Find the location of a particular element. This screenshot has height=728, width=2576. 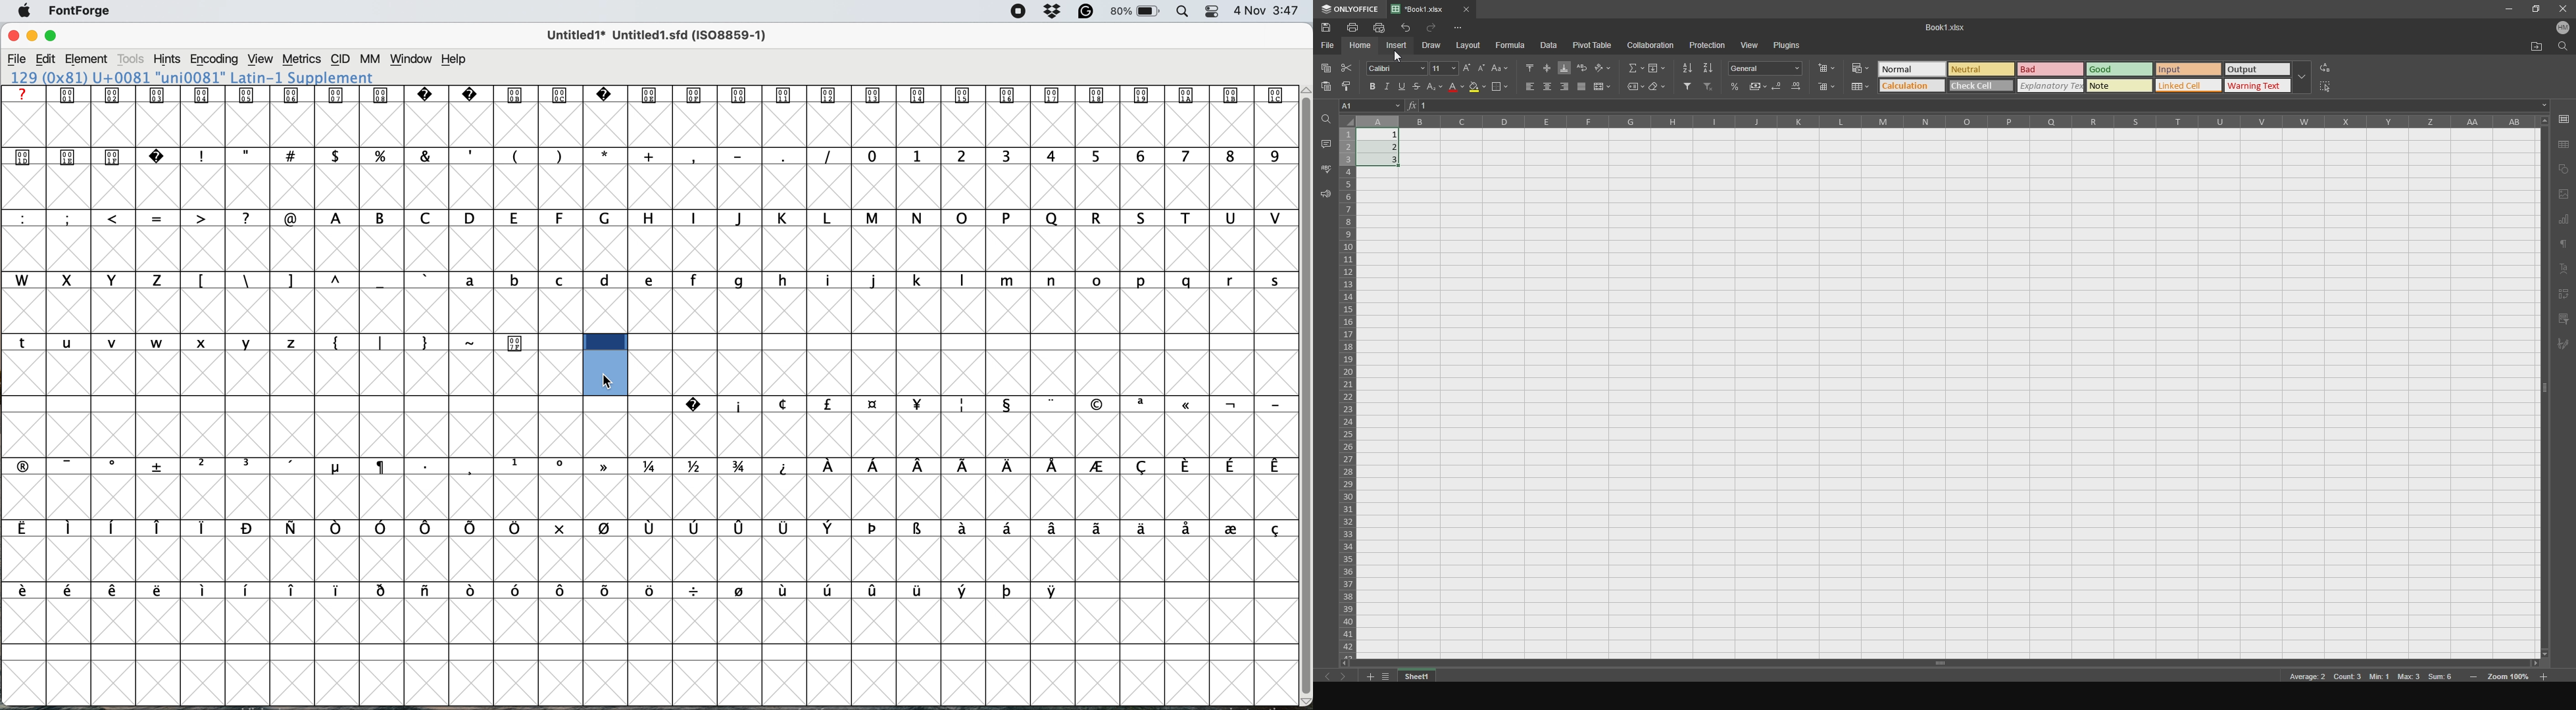

increment font size is located at coordinates (1466, 66).